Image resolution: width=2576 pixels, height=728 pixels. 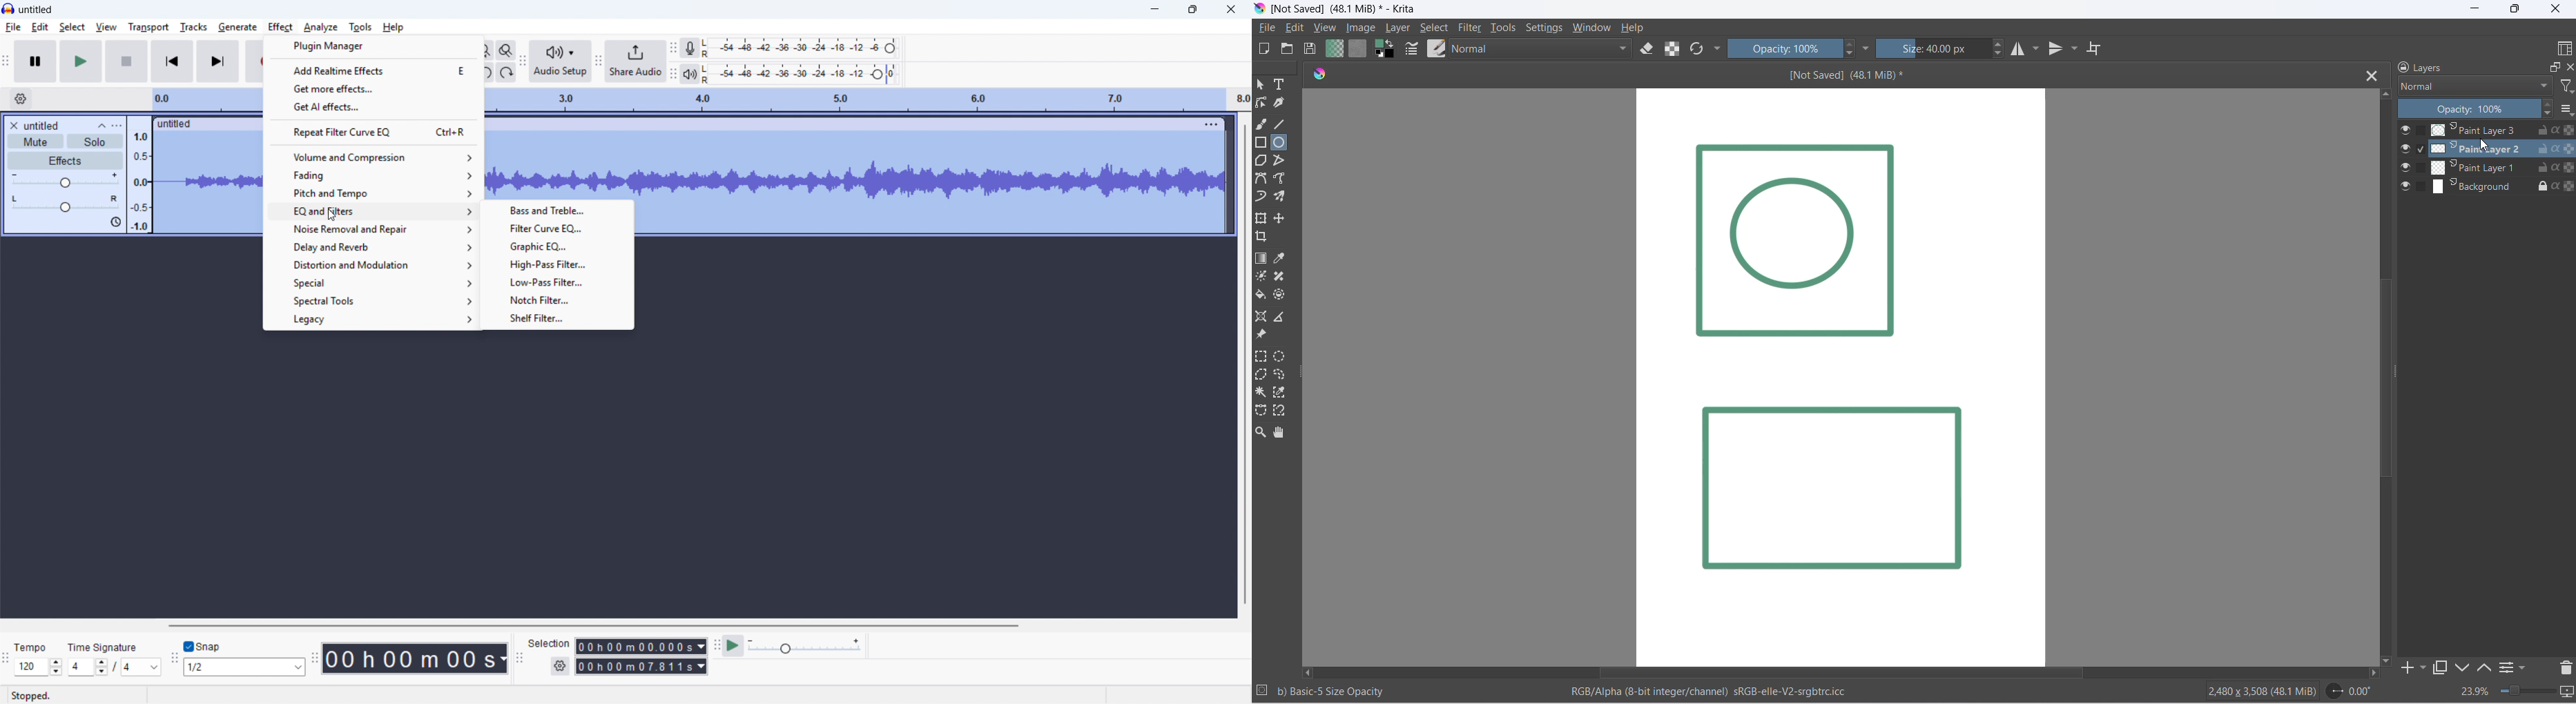 I want to click on Volume and compression , so click(x=374, y=157).